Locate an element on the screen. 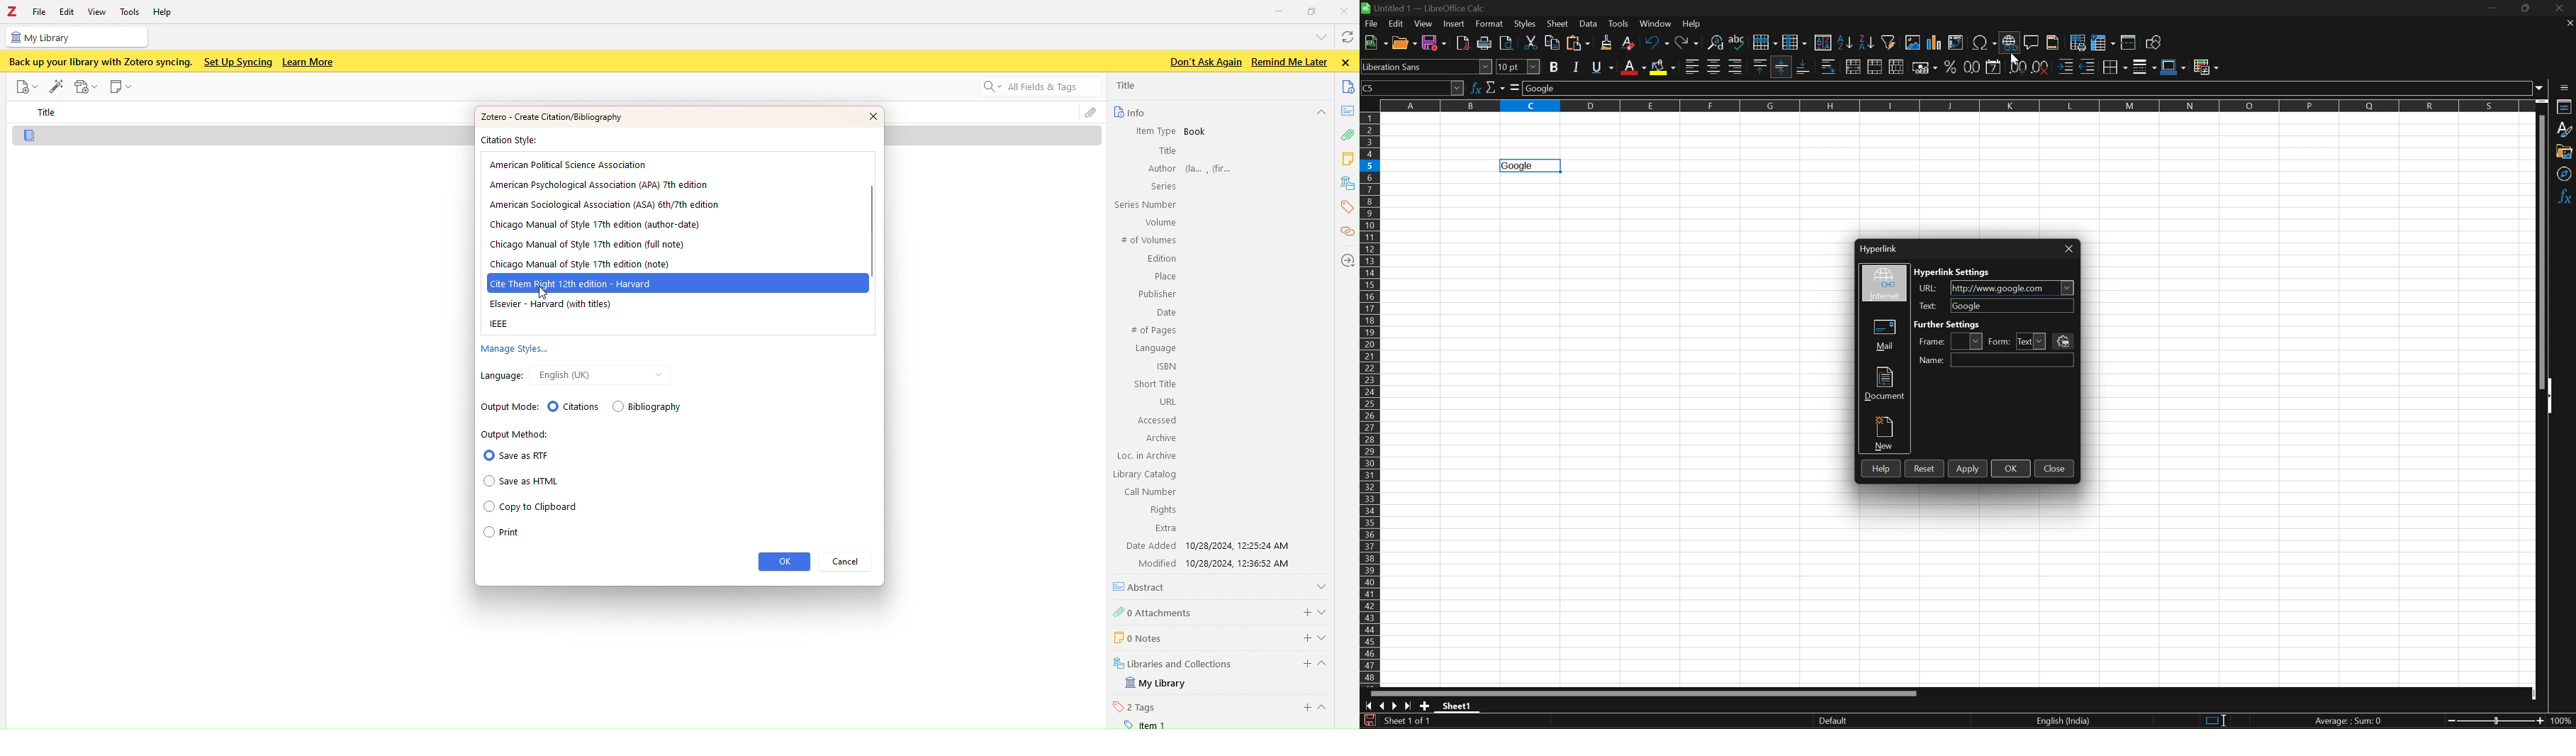 This screenshot has width=2576, height=756. Untitled1 - LibreOffice Calc is located at coordinates (1423, 7).